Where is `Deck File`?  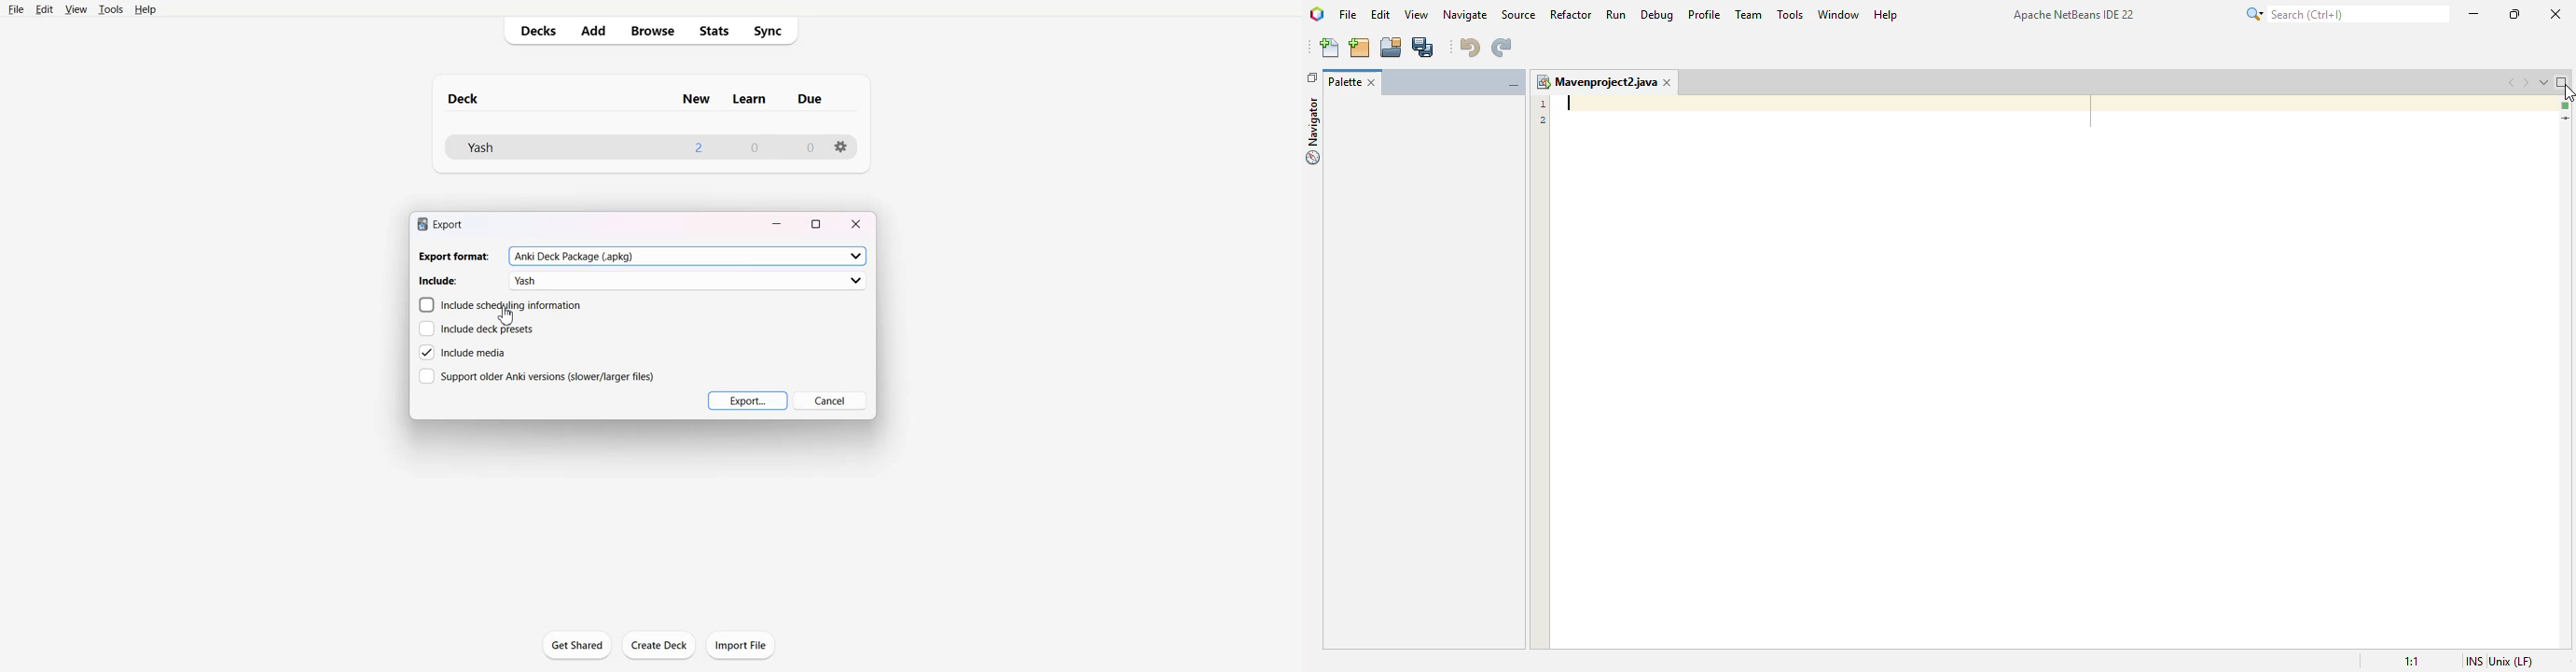
Deck File is located at coordinates (520, 147).